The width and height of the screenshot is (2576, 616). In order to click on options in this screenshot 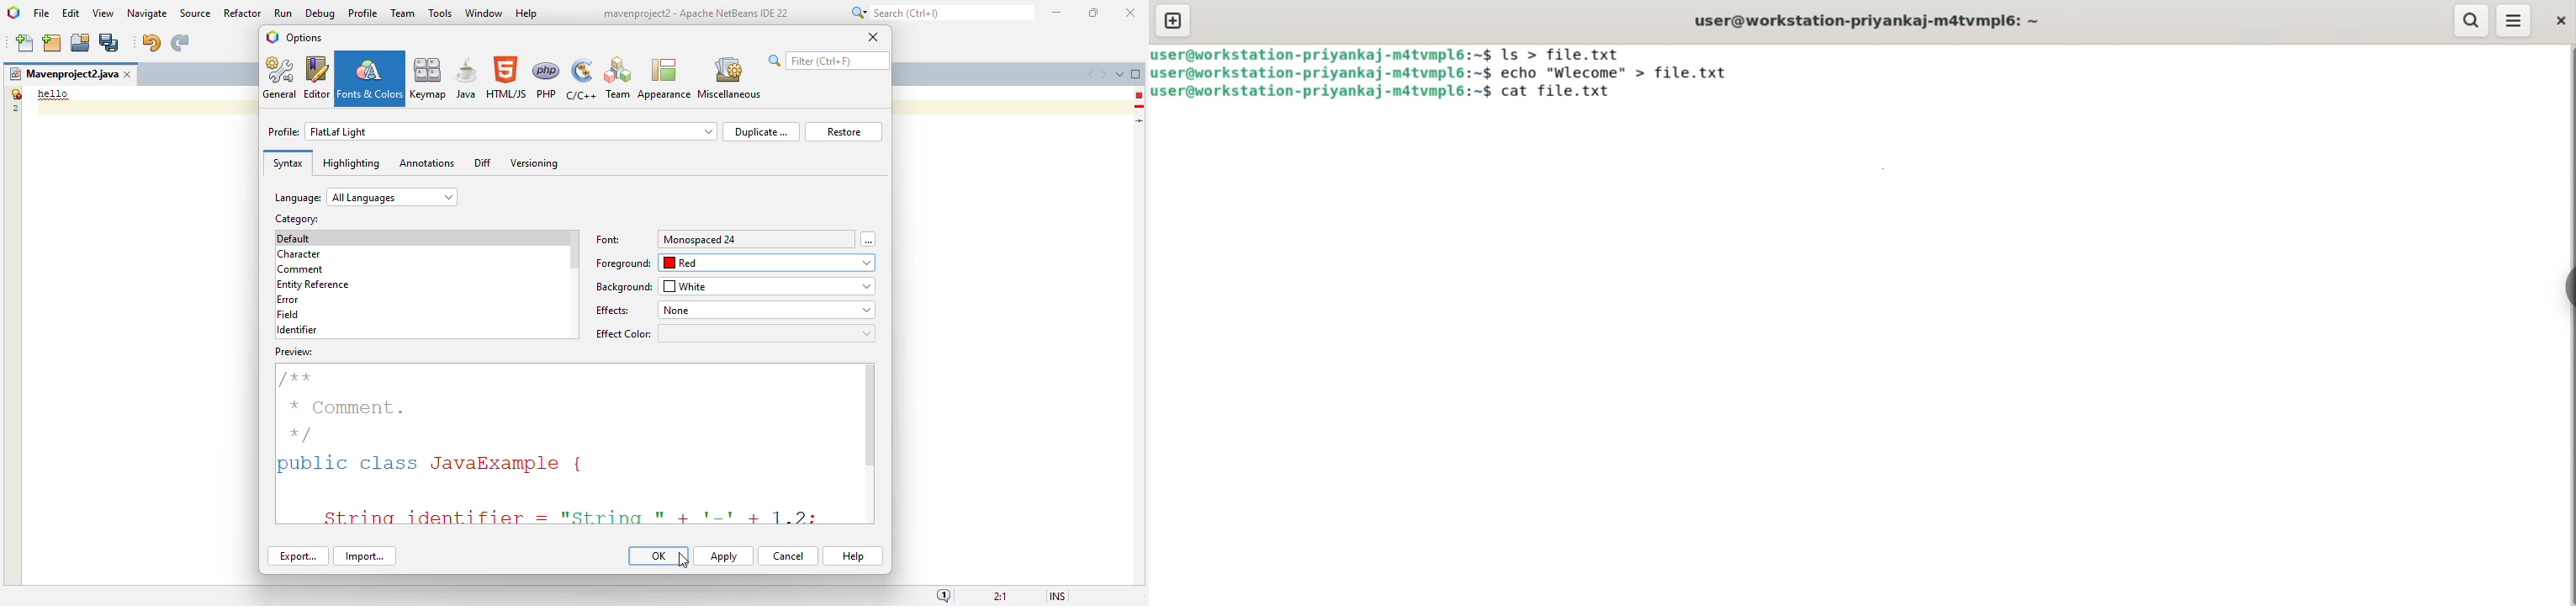, I will do `click(304, 37)`.